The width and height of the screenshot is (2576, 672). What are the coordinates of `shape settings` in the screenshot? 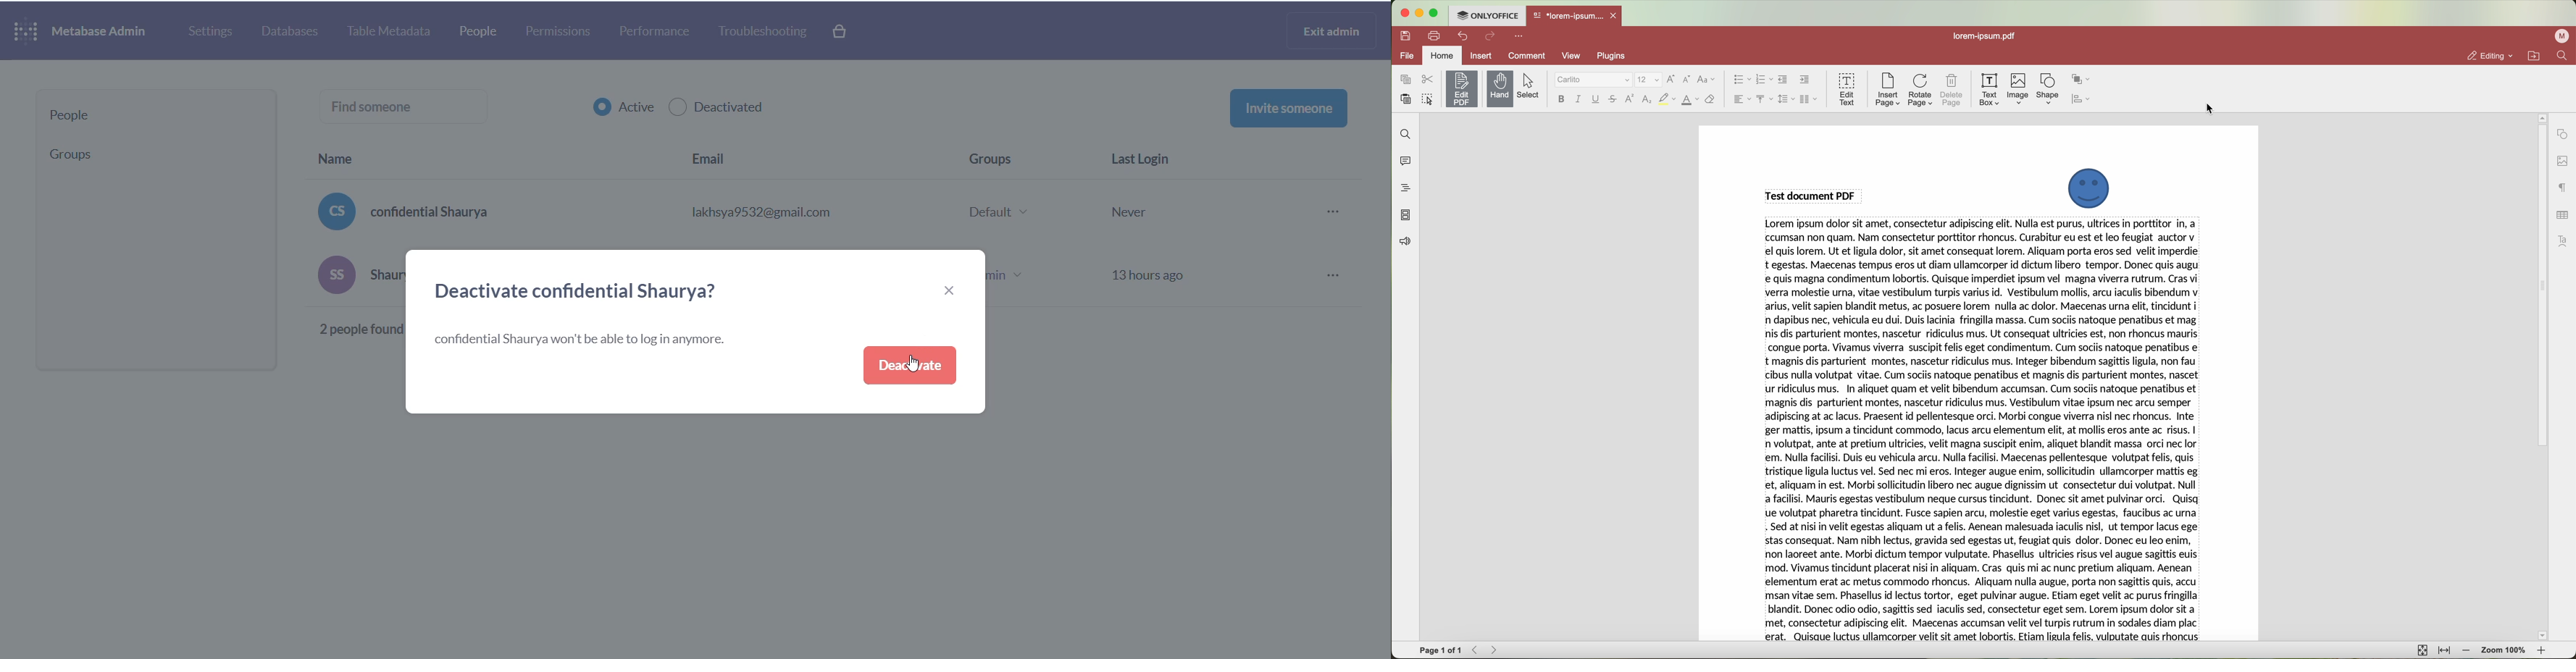 It's located at (2563, 134).